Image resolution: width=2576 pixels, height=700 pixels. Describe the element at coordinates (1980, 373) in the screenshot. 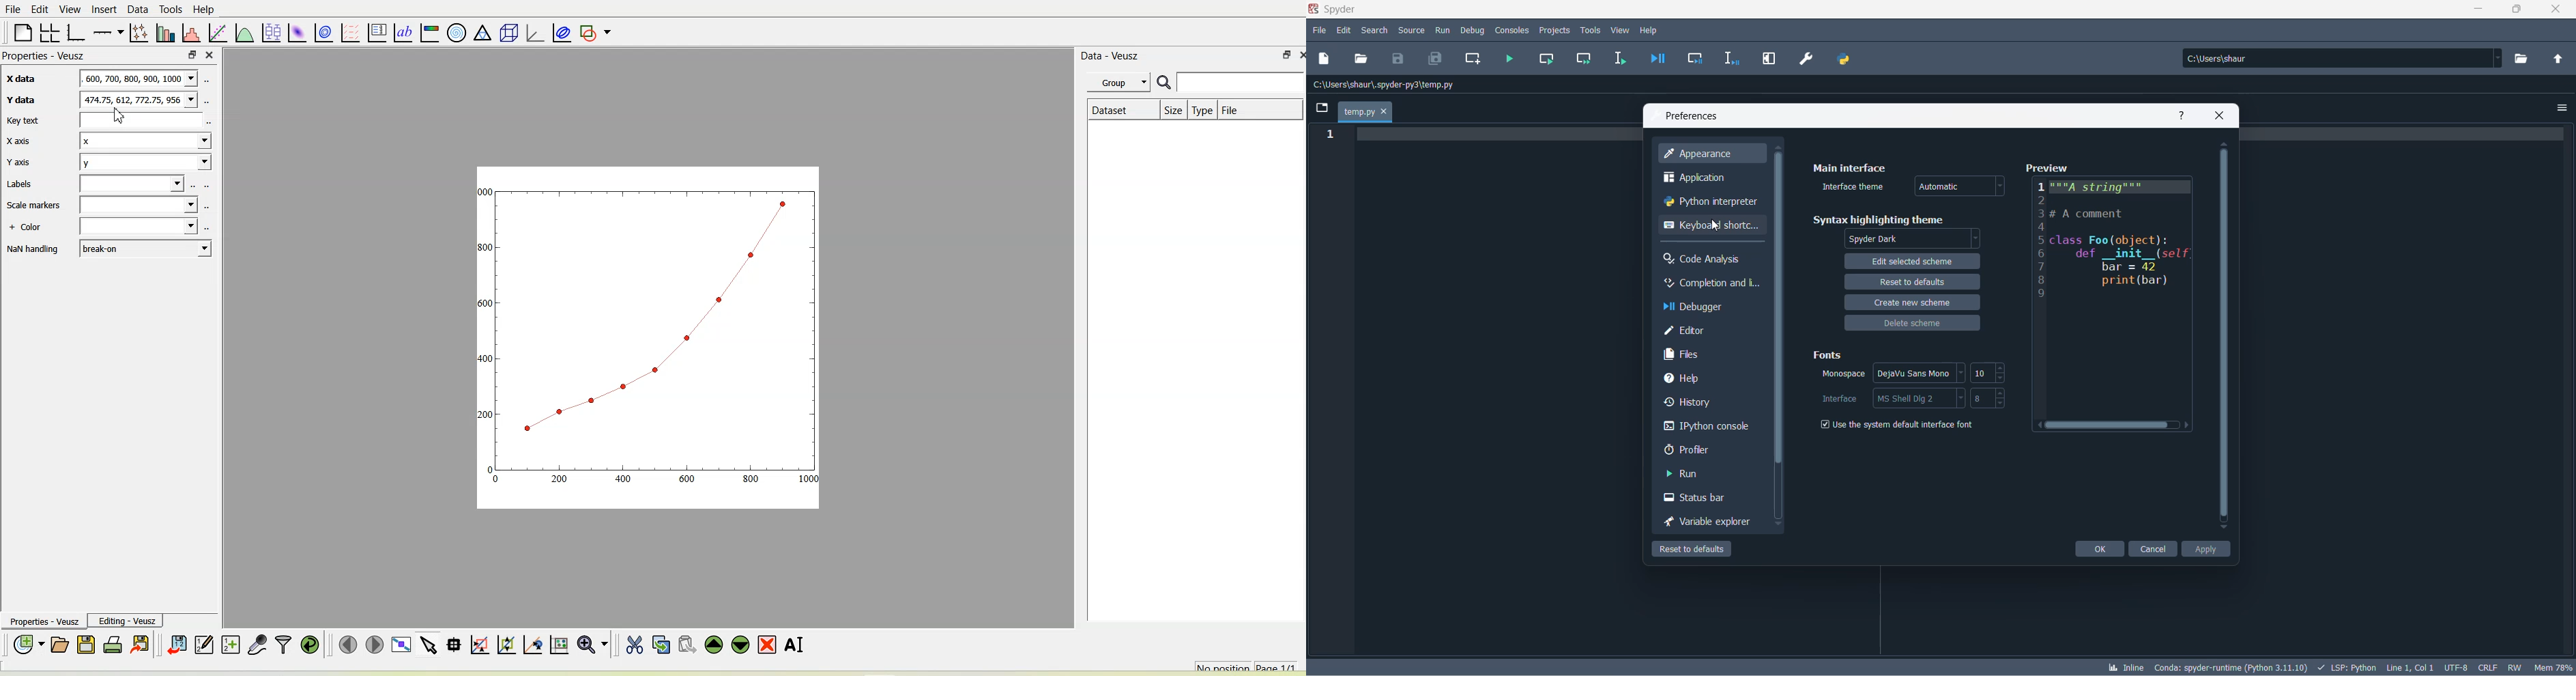

I see `font size` at that location.